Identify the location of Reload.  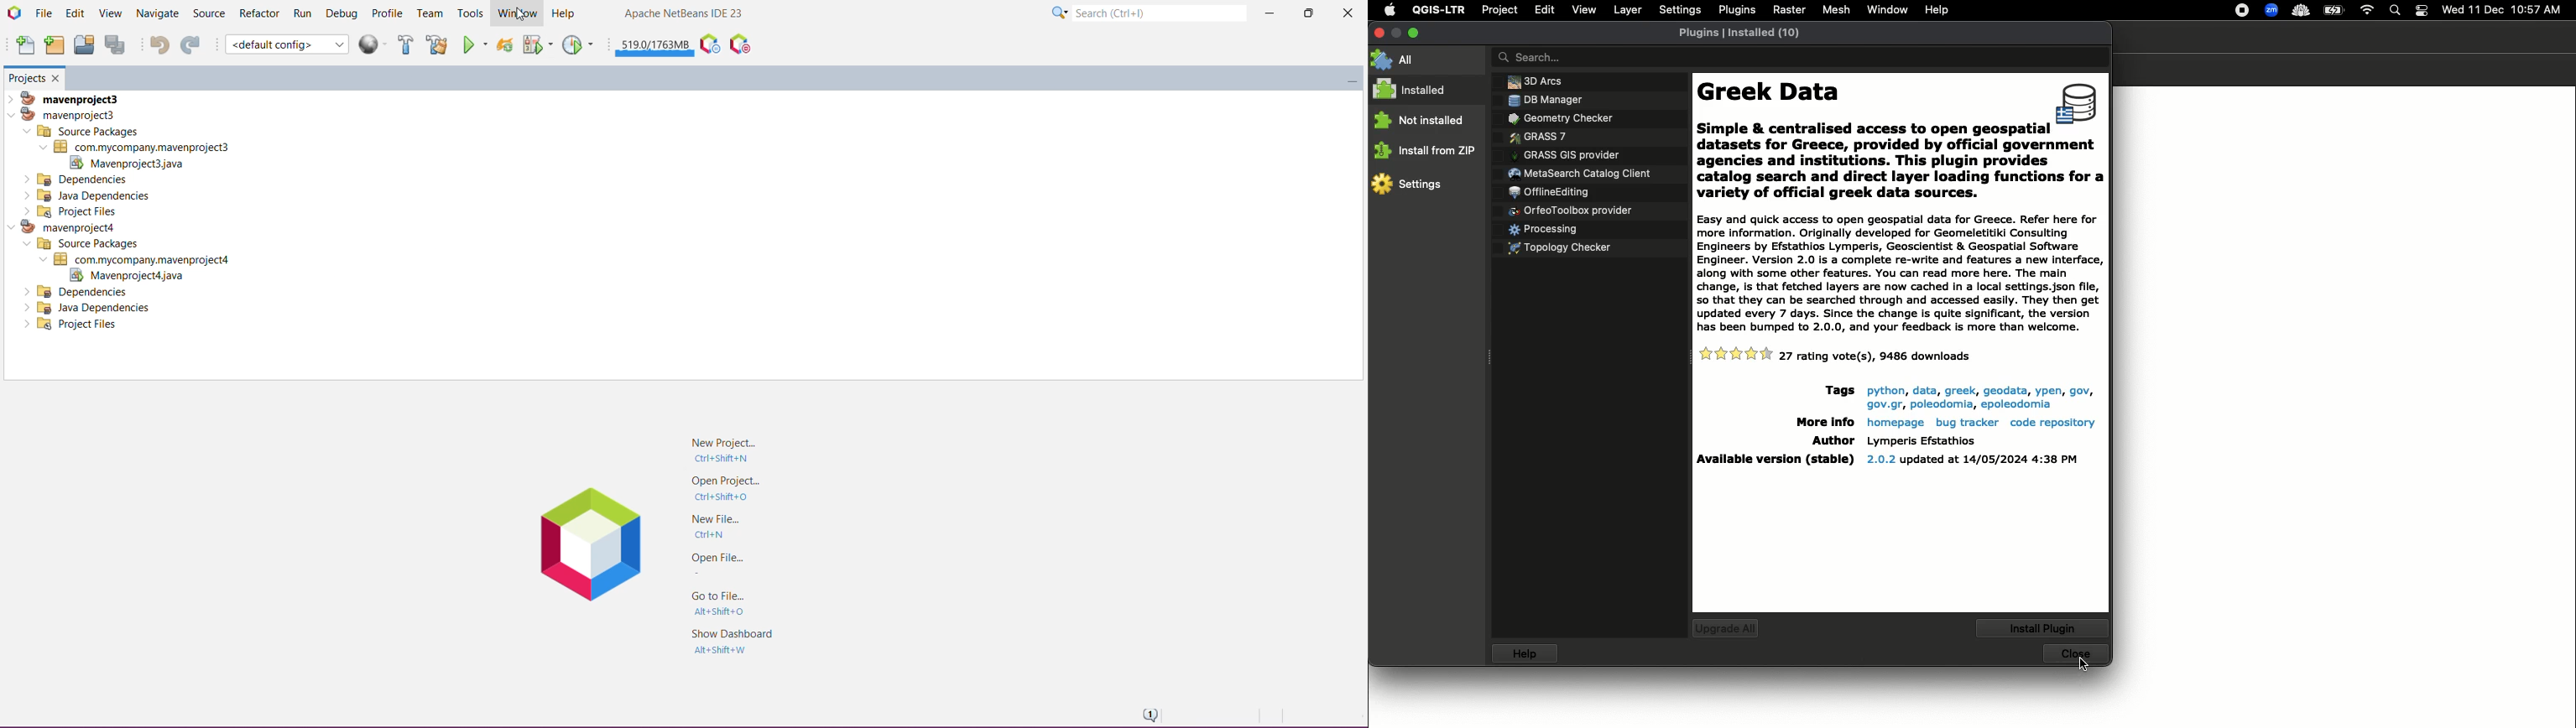
(505, 44).